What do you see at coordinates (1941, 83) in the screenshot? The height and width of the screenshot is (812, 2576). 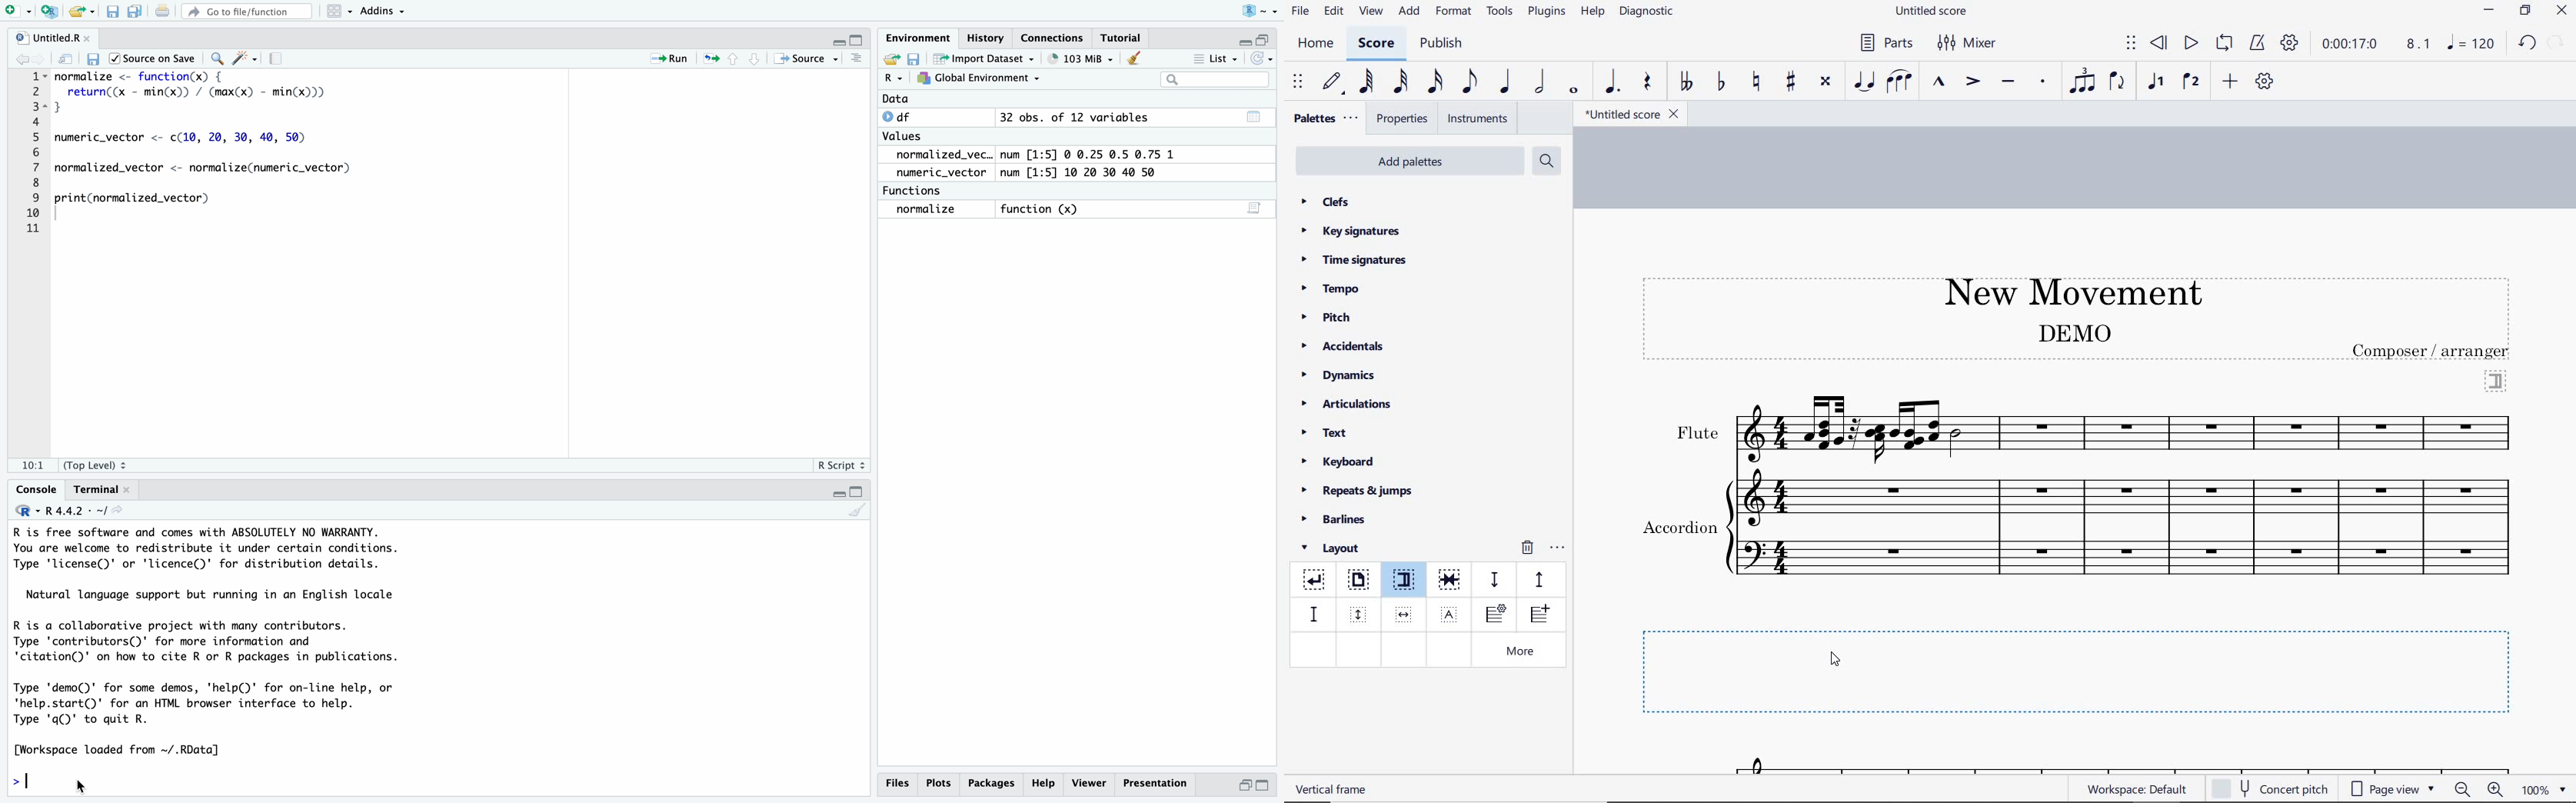 I see `marcato` at bounding box center [1941, 83].